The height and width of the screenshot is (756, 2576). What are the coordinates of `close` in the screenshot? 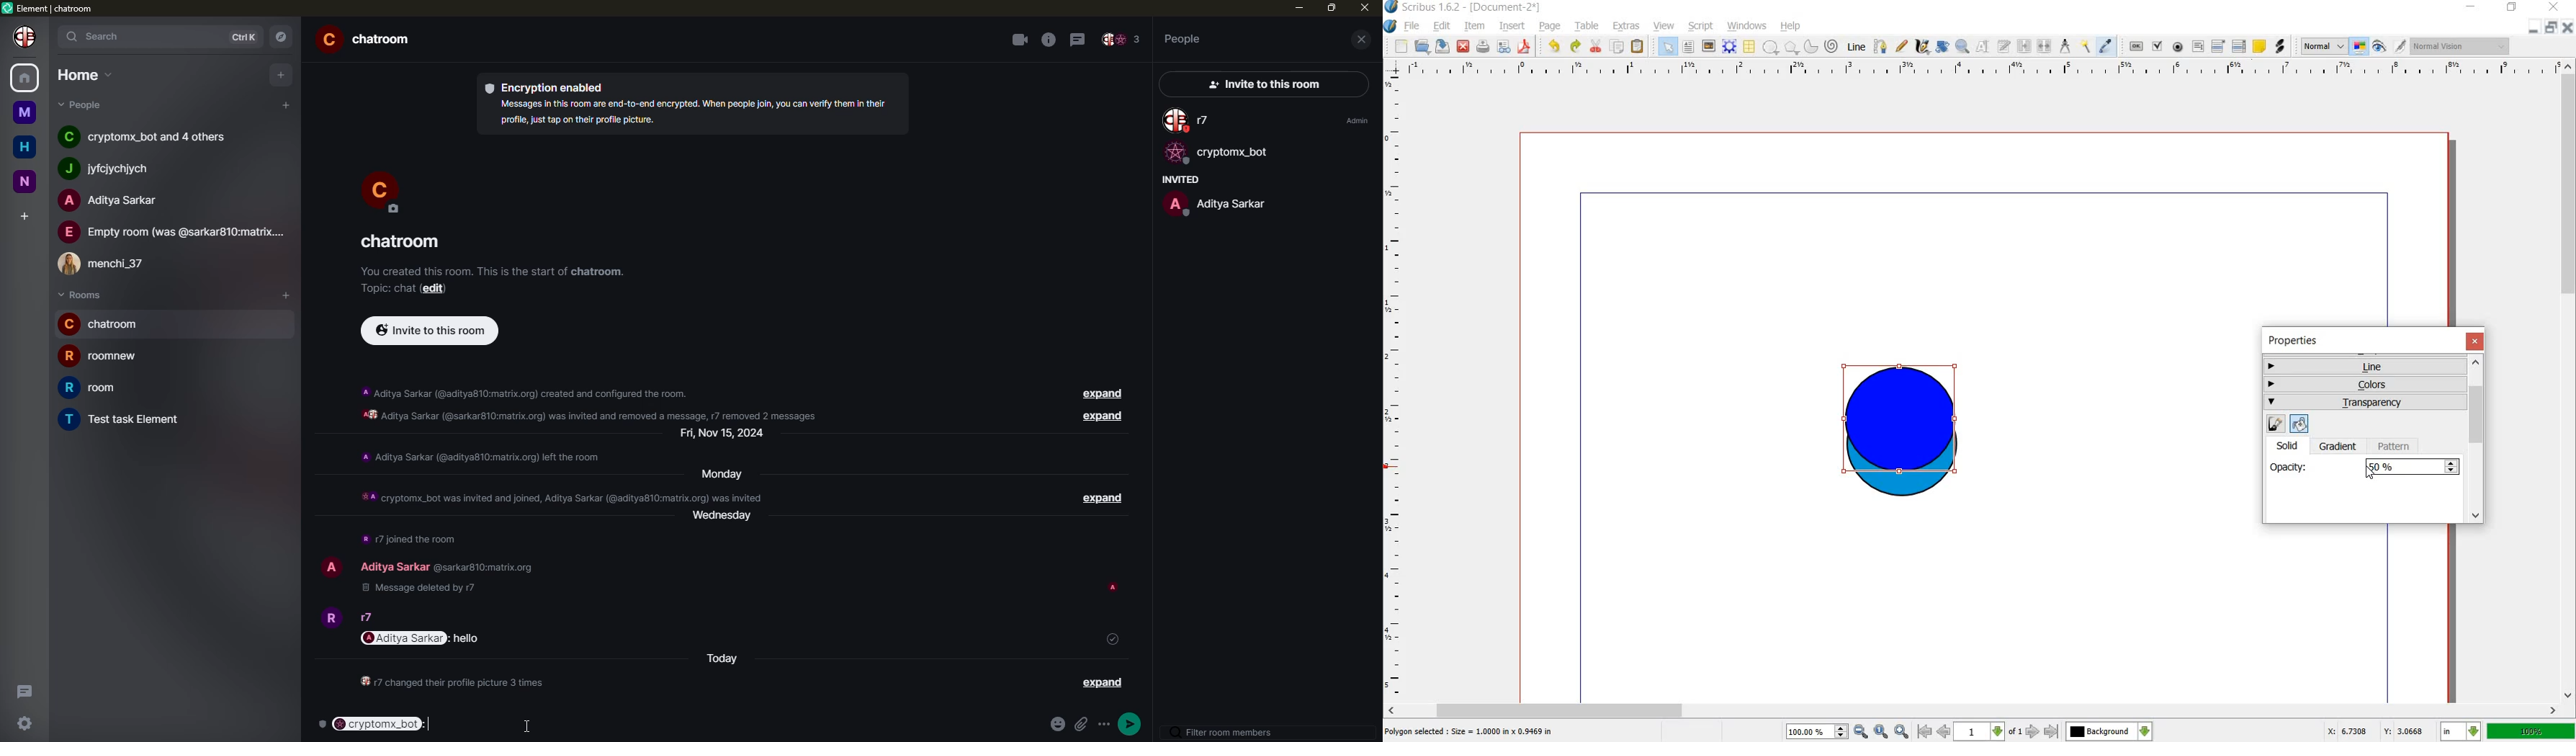 It's located at (1464, 47).